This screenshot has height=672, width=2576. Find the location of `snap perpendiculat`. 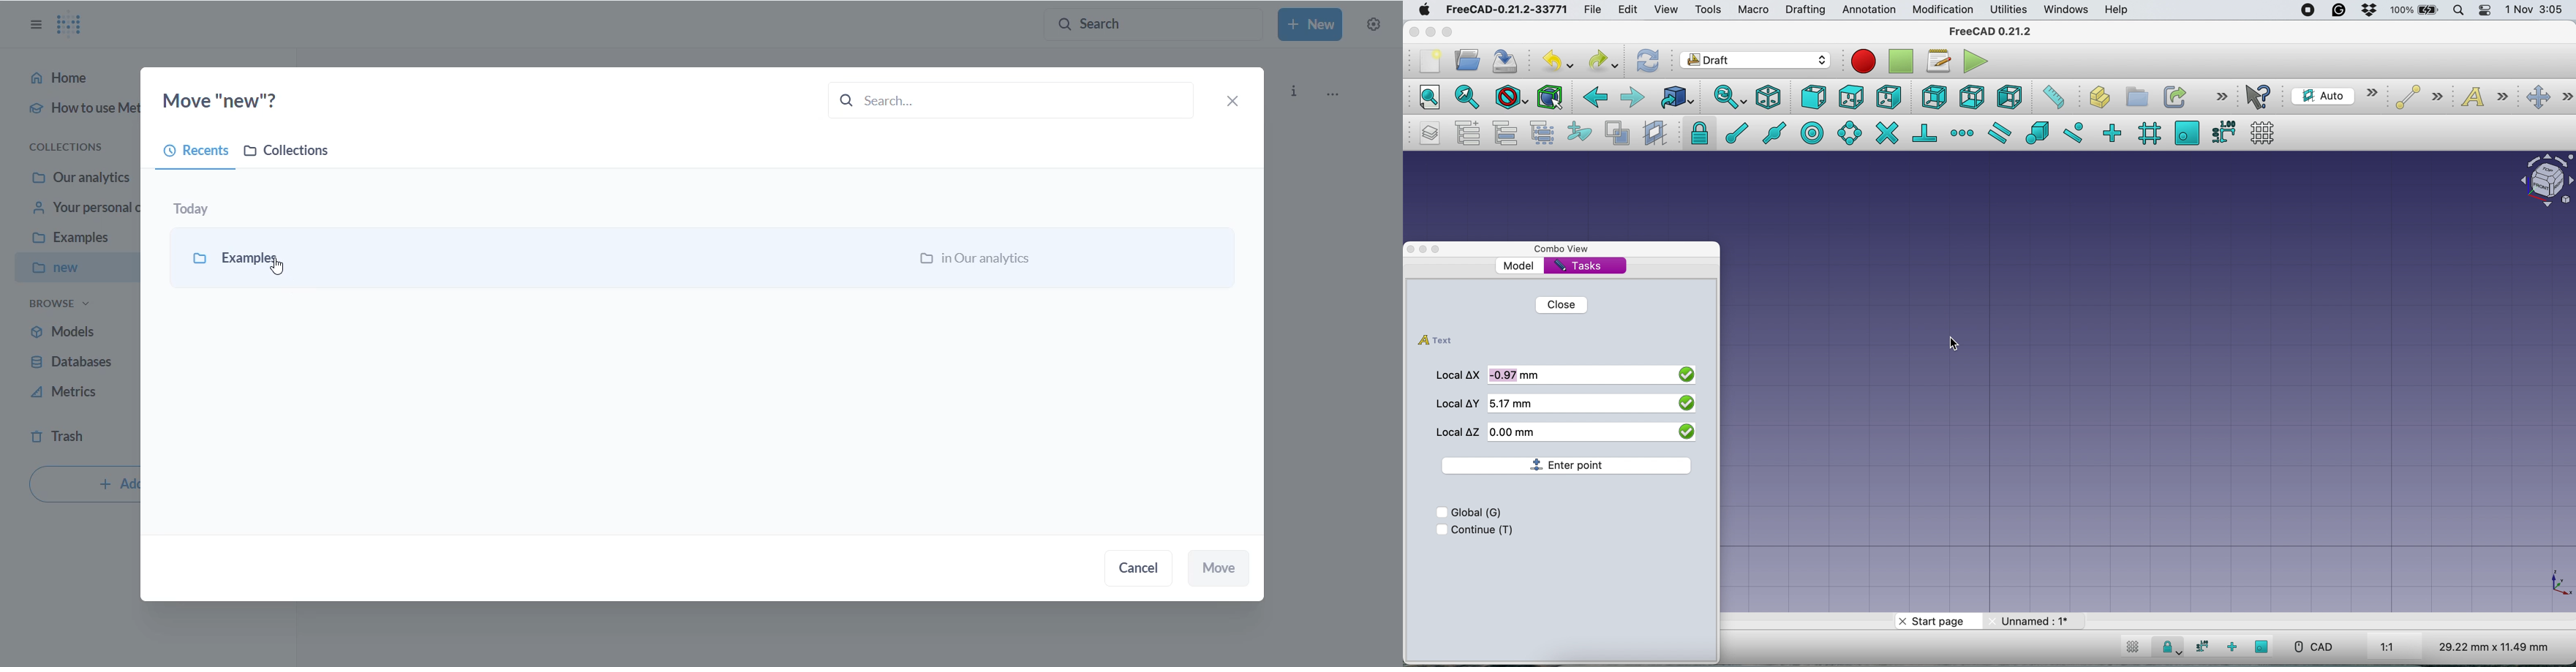

snap perpendiculat is located at coordinates (1925, 134).